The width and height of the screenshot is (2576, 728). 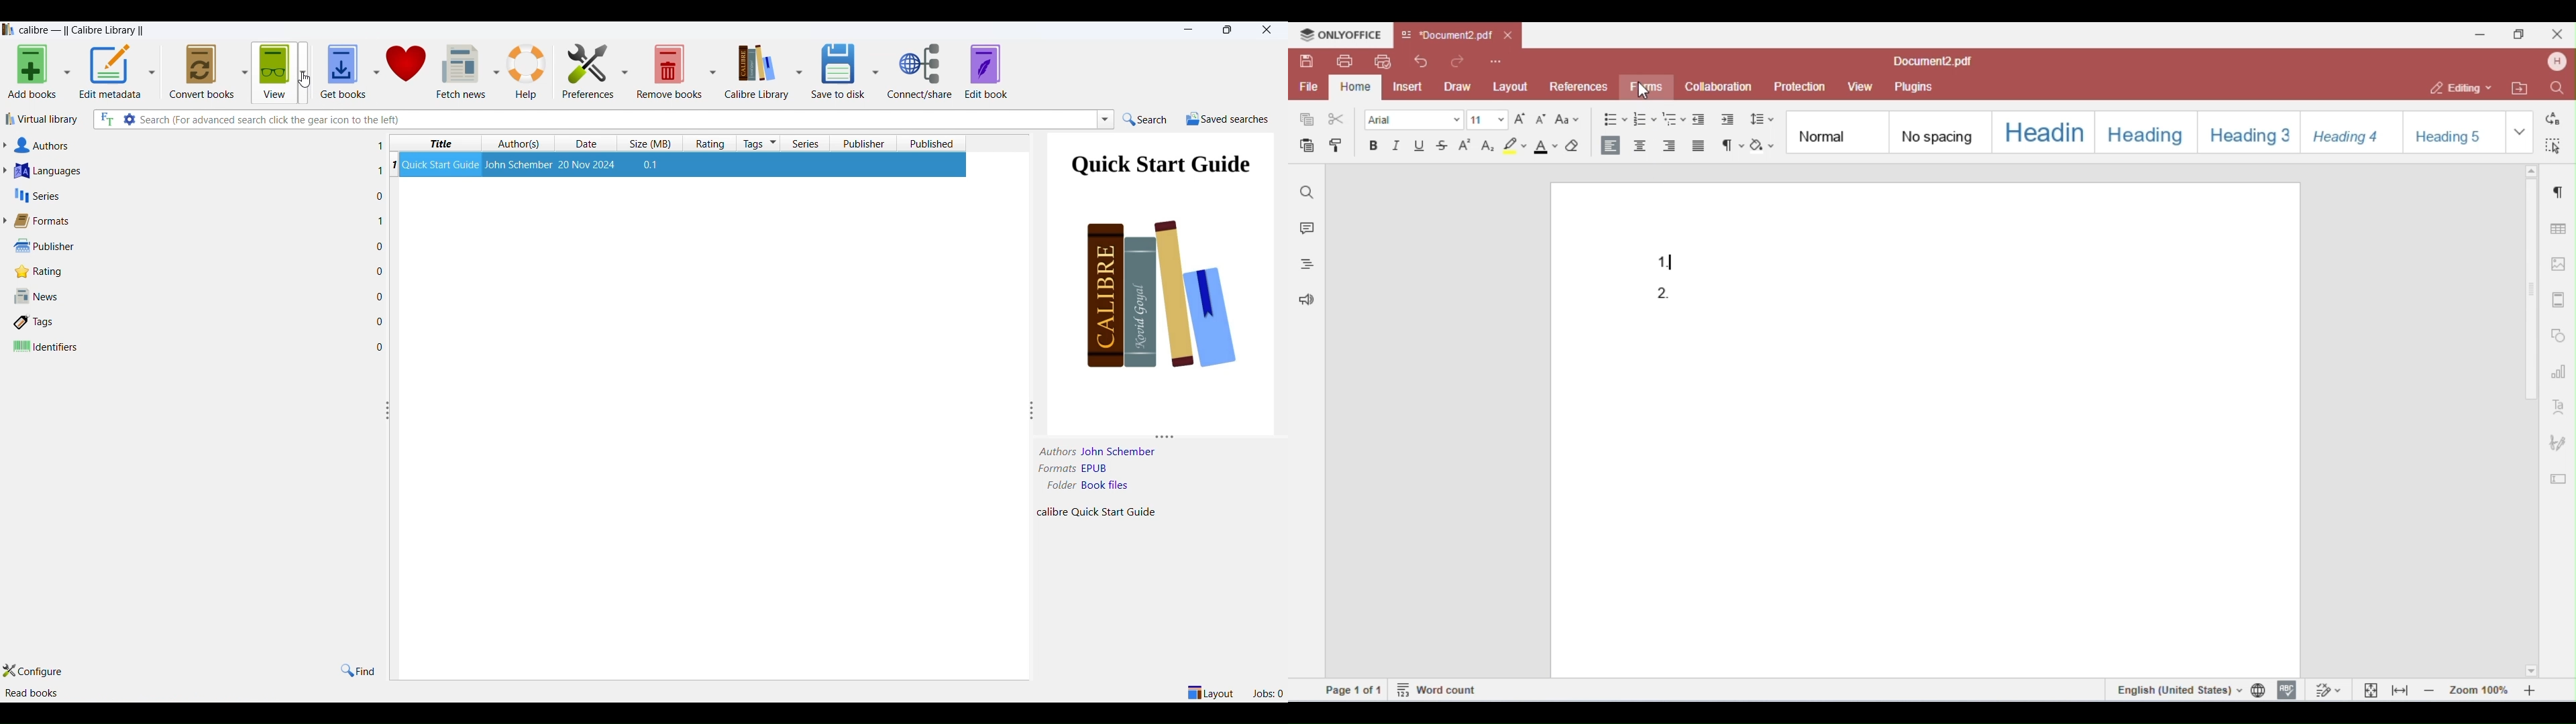 I want to click on tags, so click(x=760, y=143).